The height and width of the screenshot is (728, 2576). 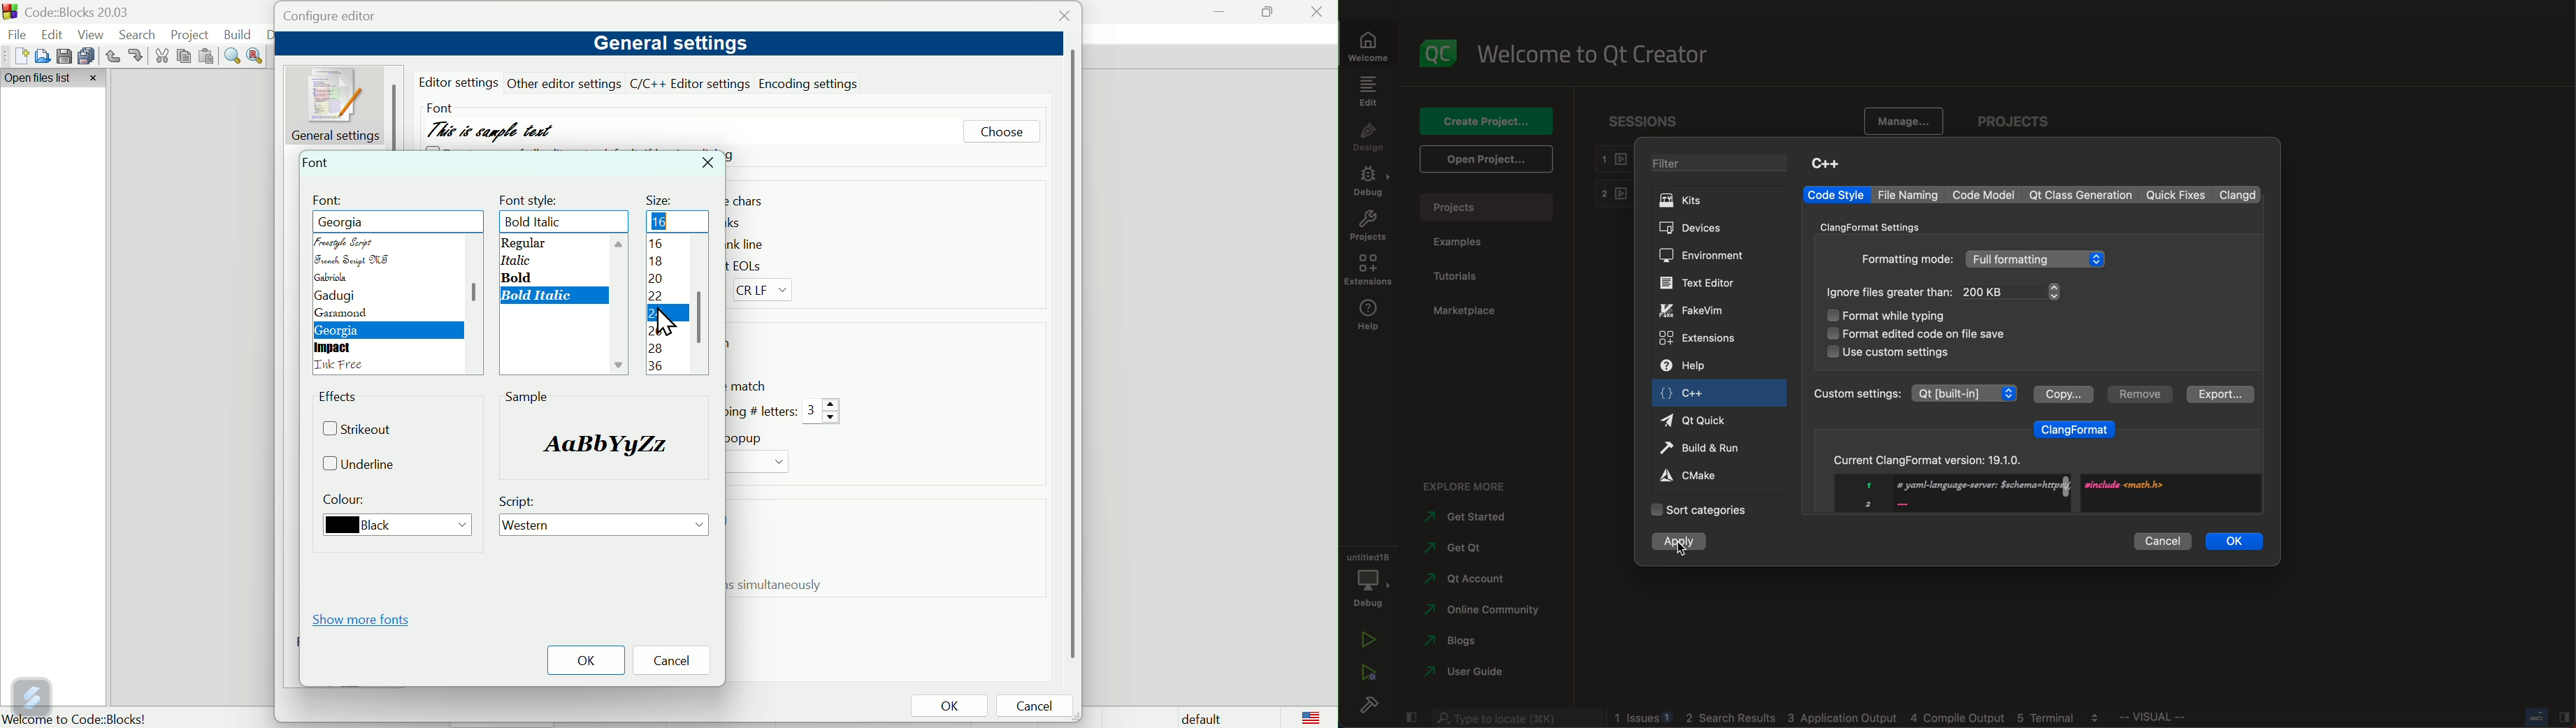 What do you see at coordinates (335, 348) in the screenshot?
I see `Impact` at bounding box center [335, 348].